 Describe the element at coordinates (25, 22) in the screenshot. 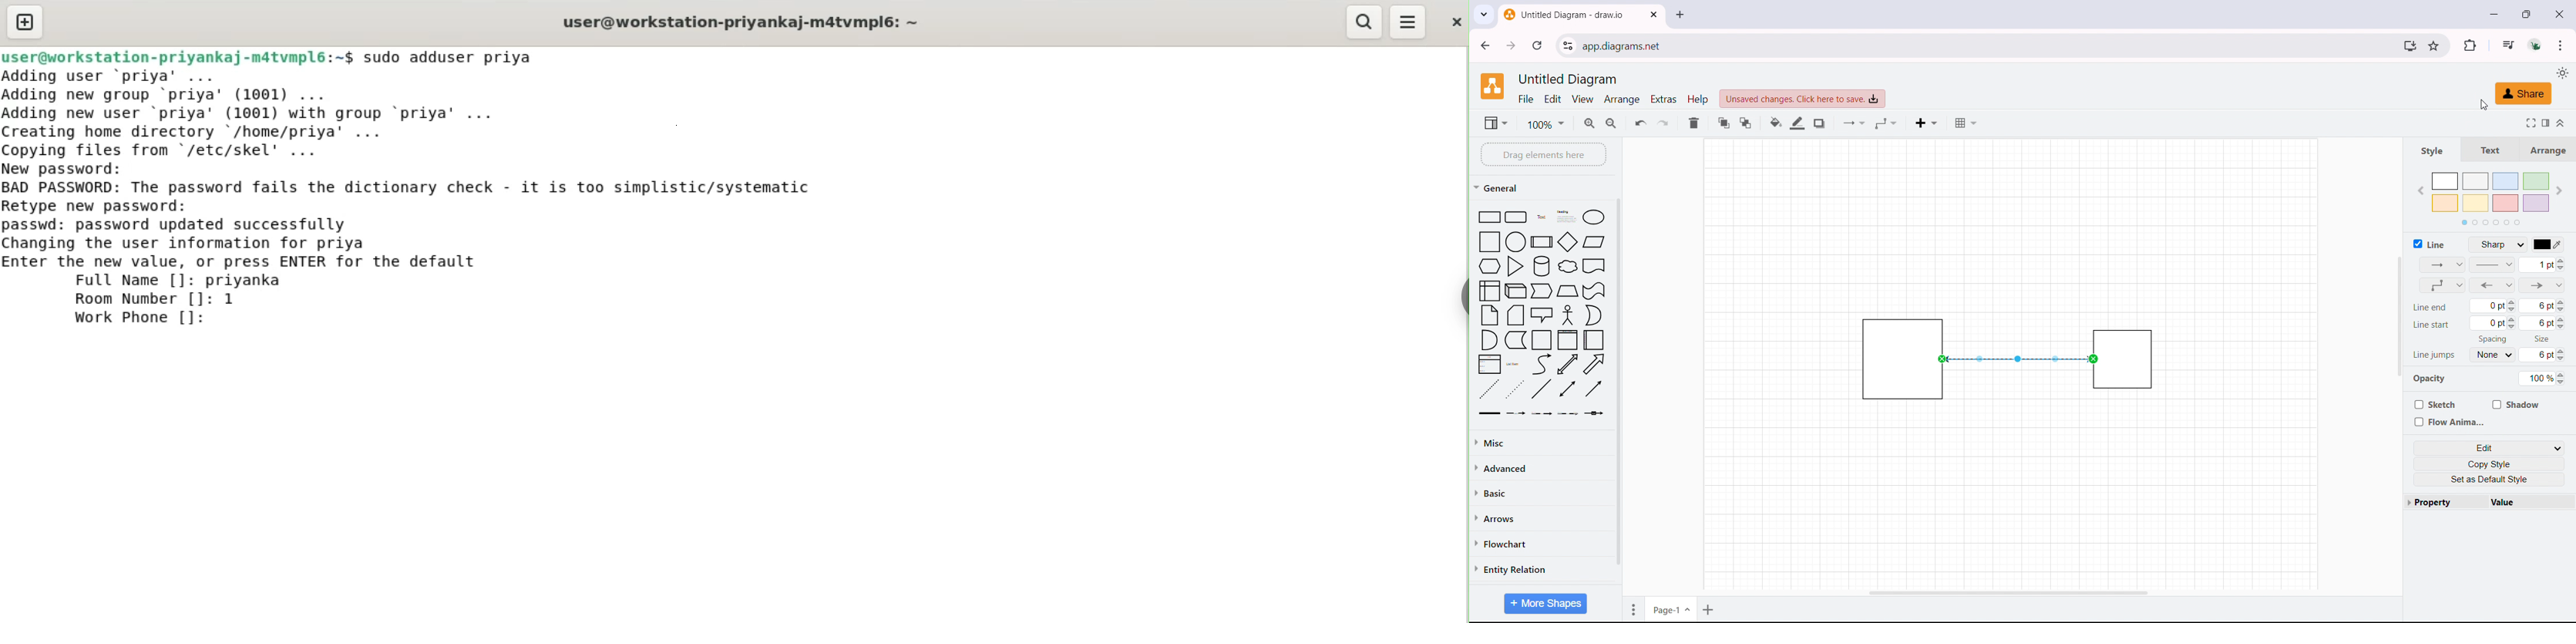

I see `new tab` at that location.